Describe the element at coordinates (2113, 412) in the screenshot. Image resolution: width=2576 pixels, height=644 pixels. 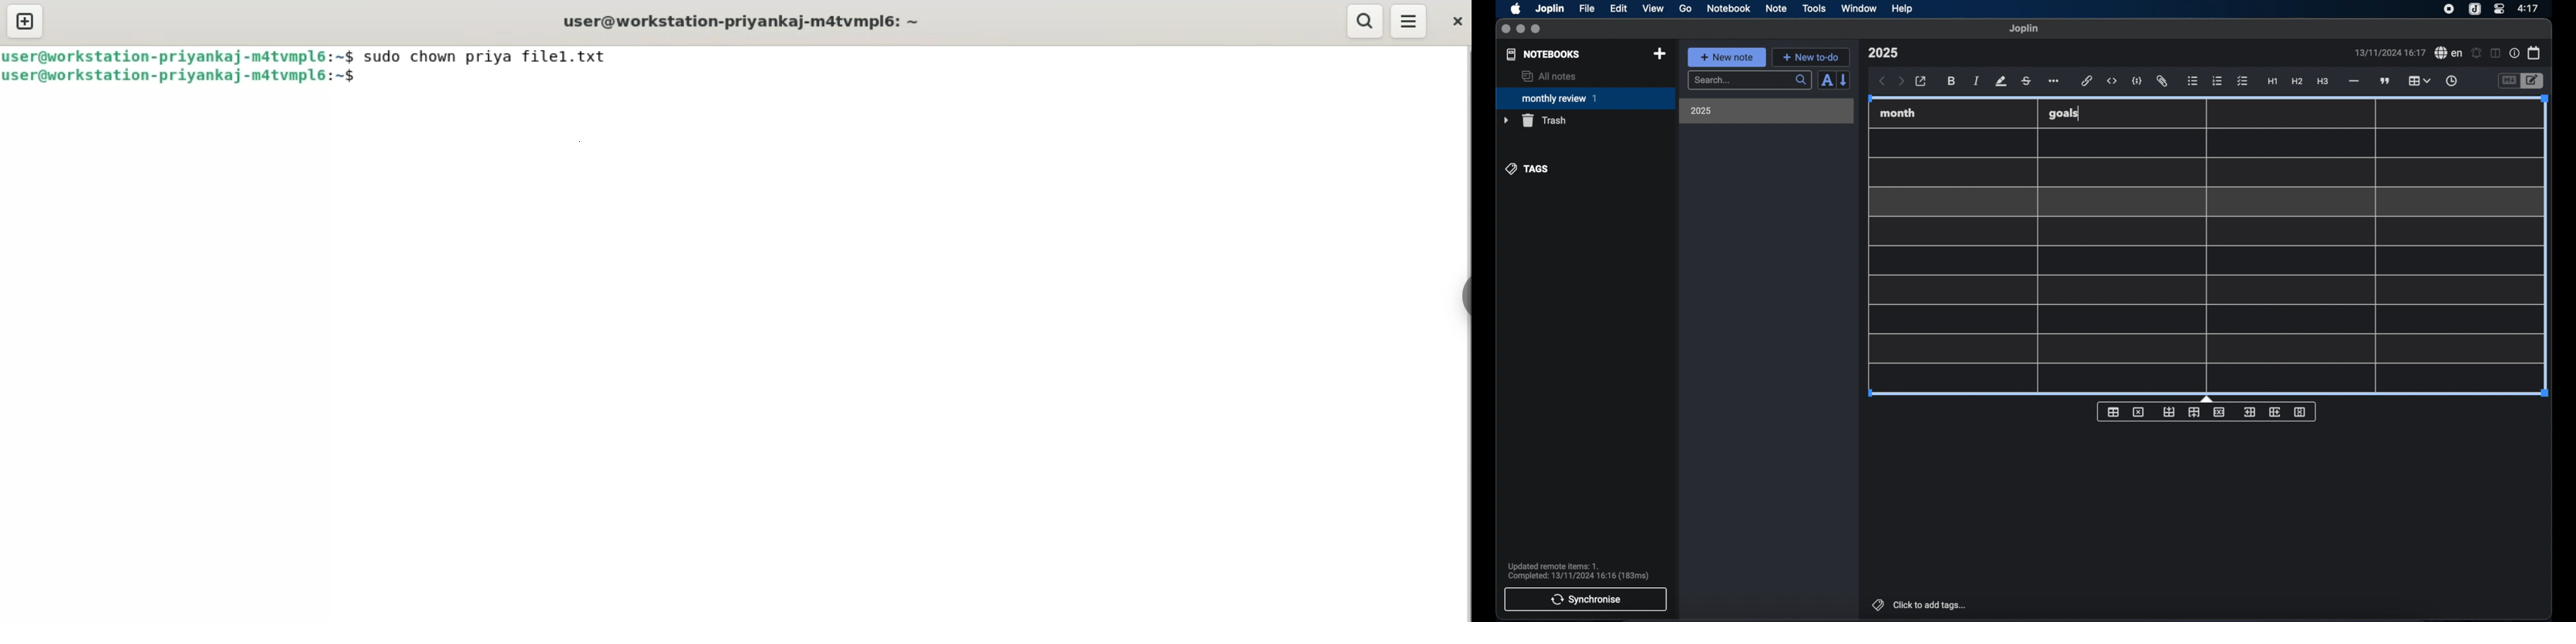
I see `insert table` at that location.